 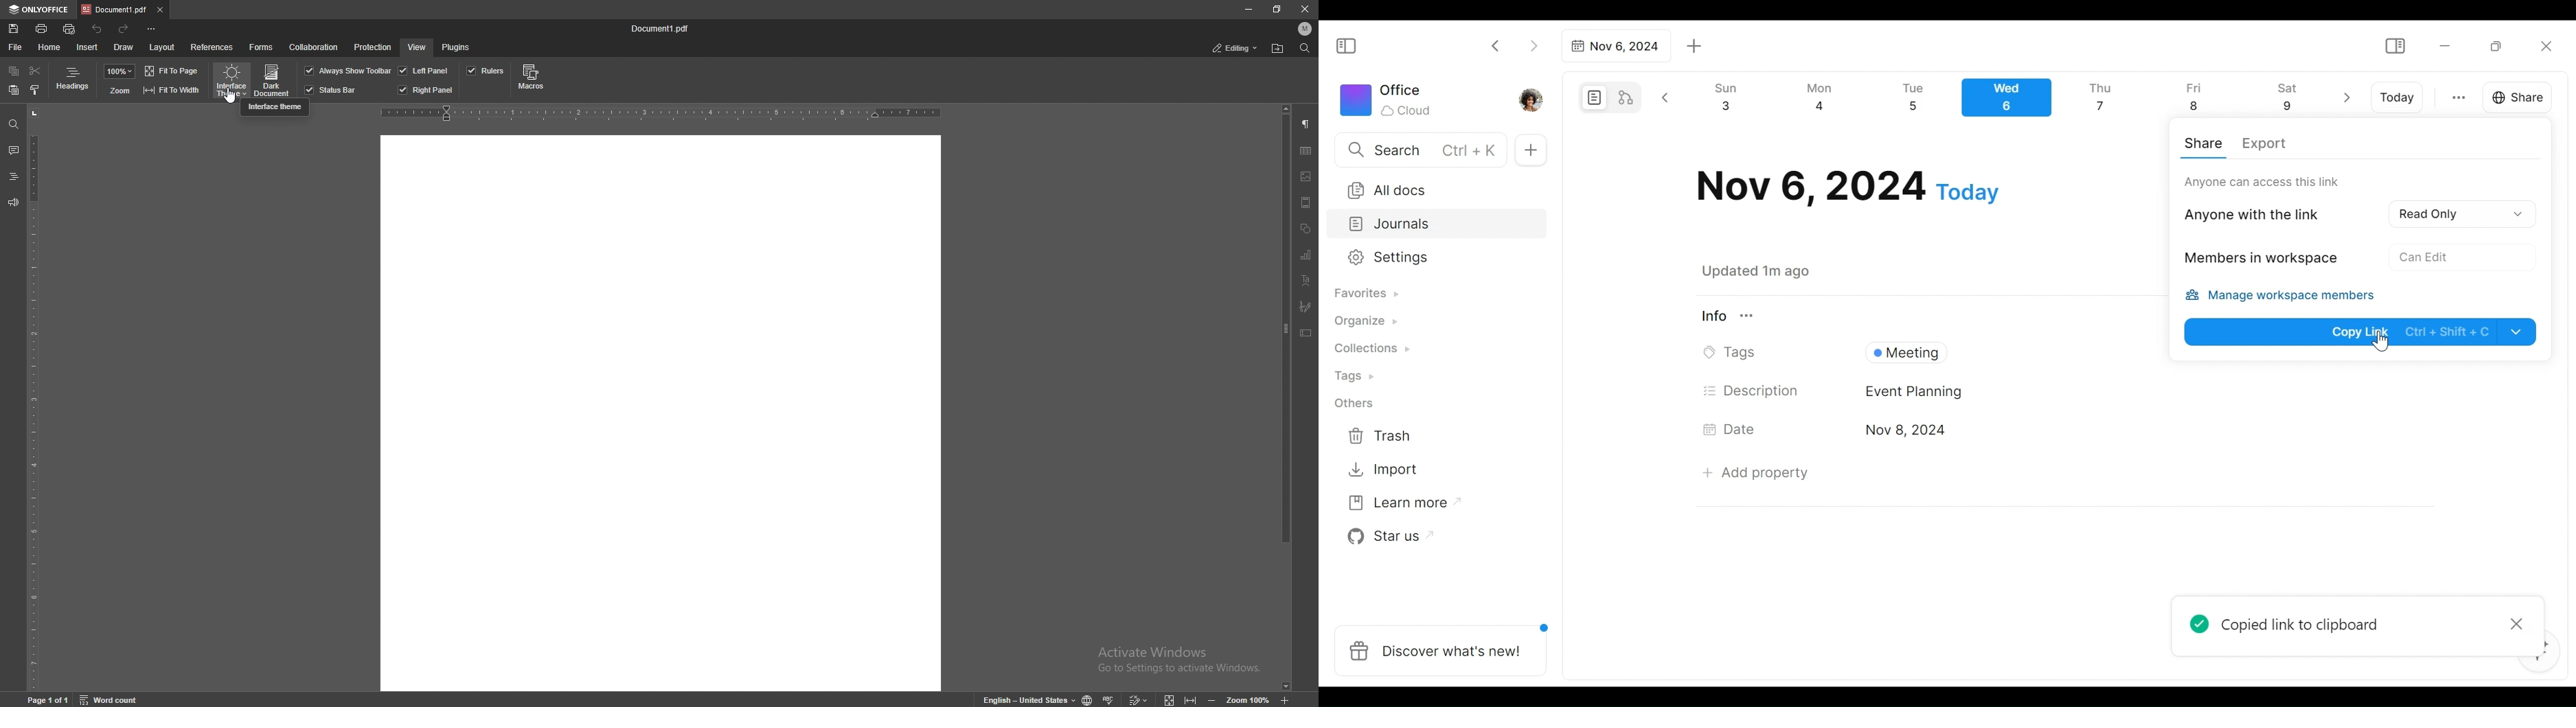 I want to click on Minimize, so click(x=2445, y=45).